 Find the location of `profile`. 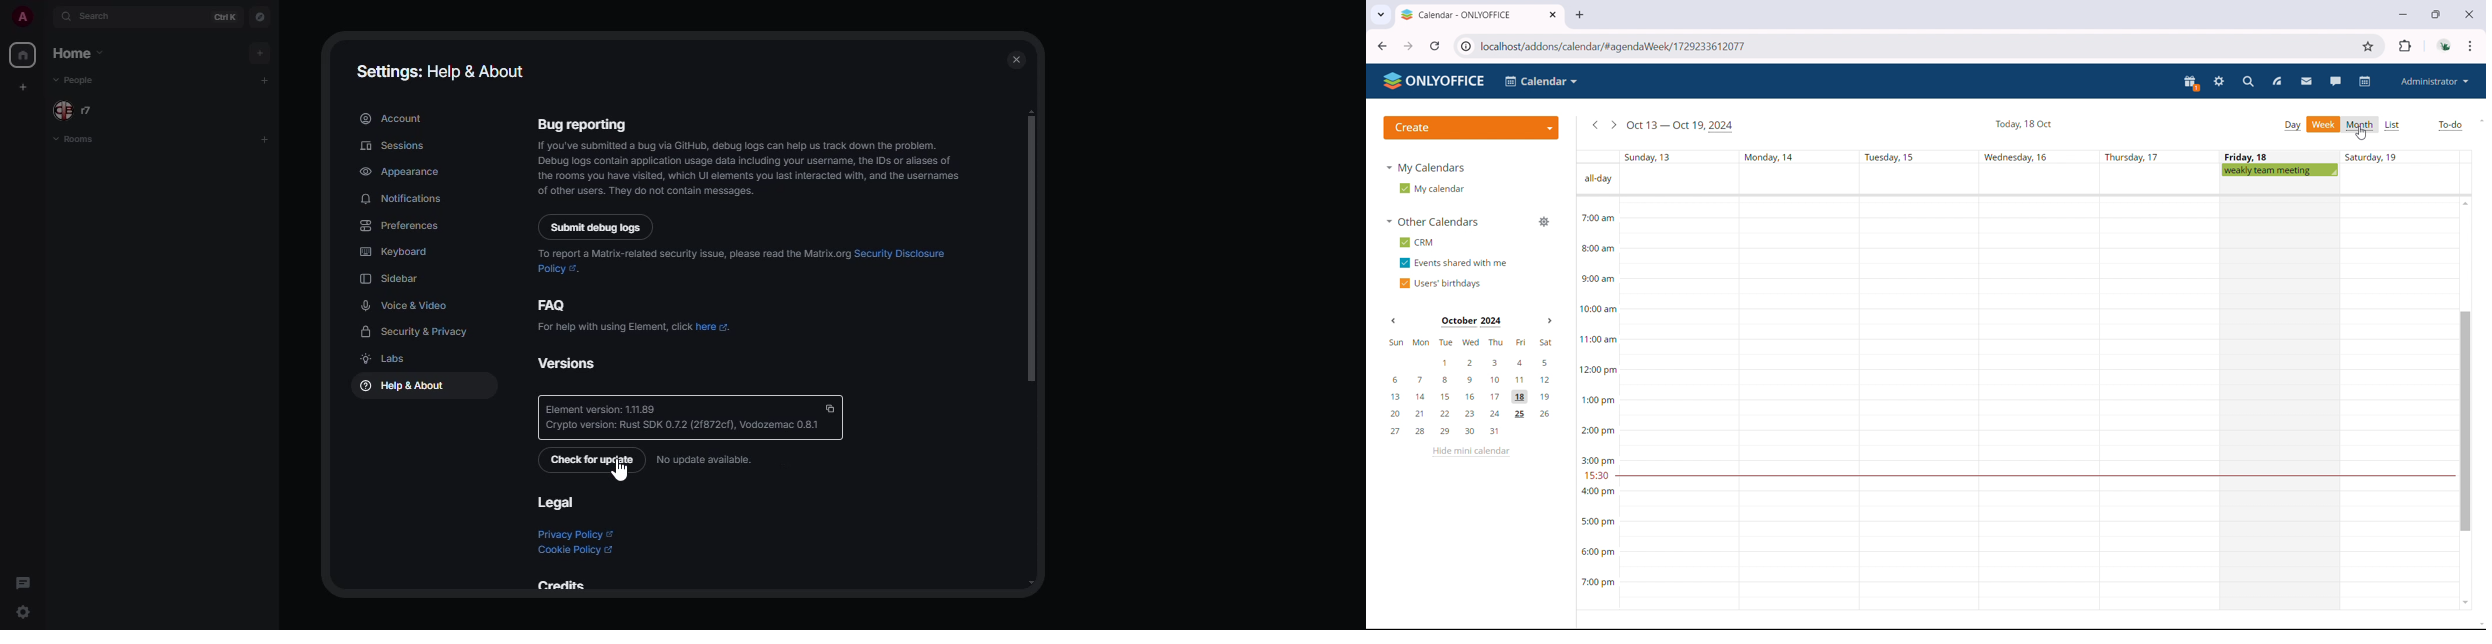

profile is located at coordinates (17, 17).